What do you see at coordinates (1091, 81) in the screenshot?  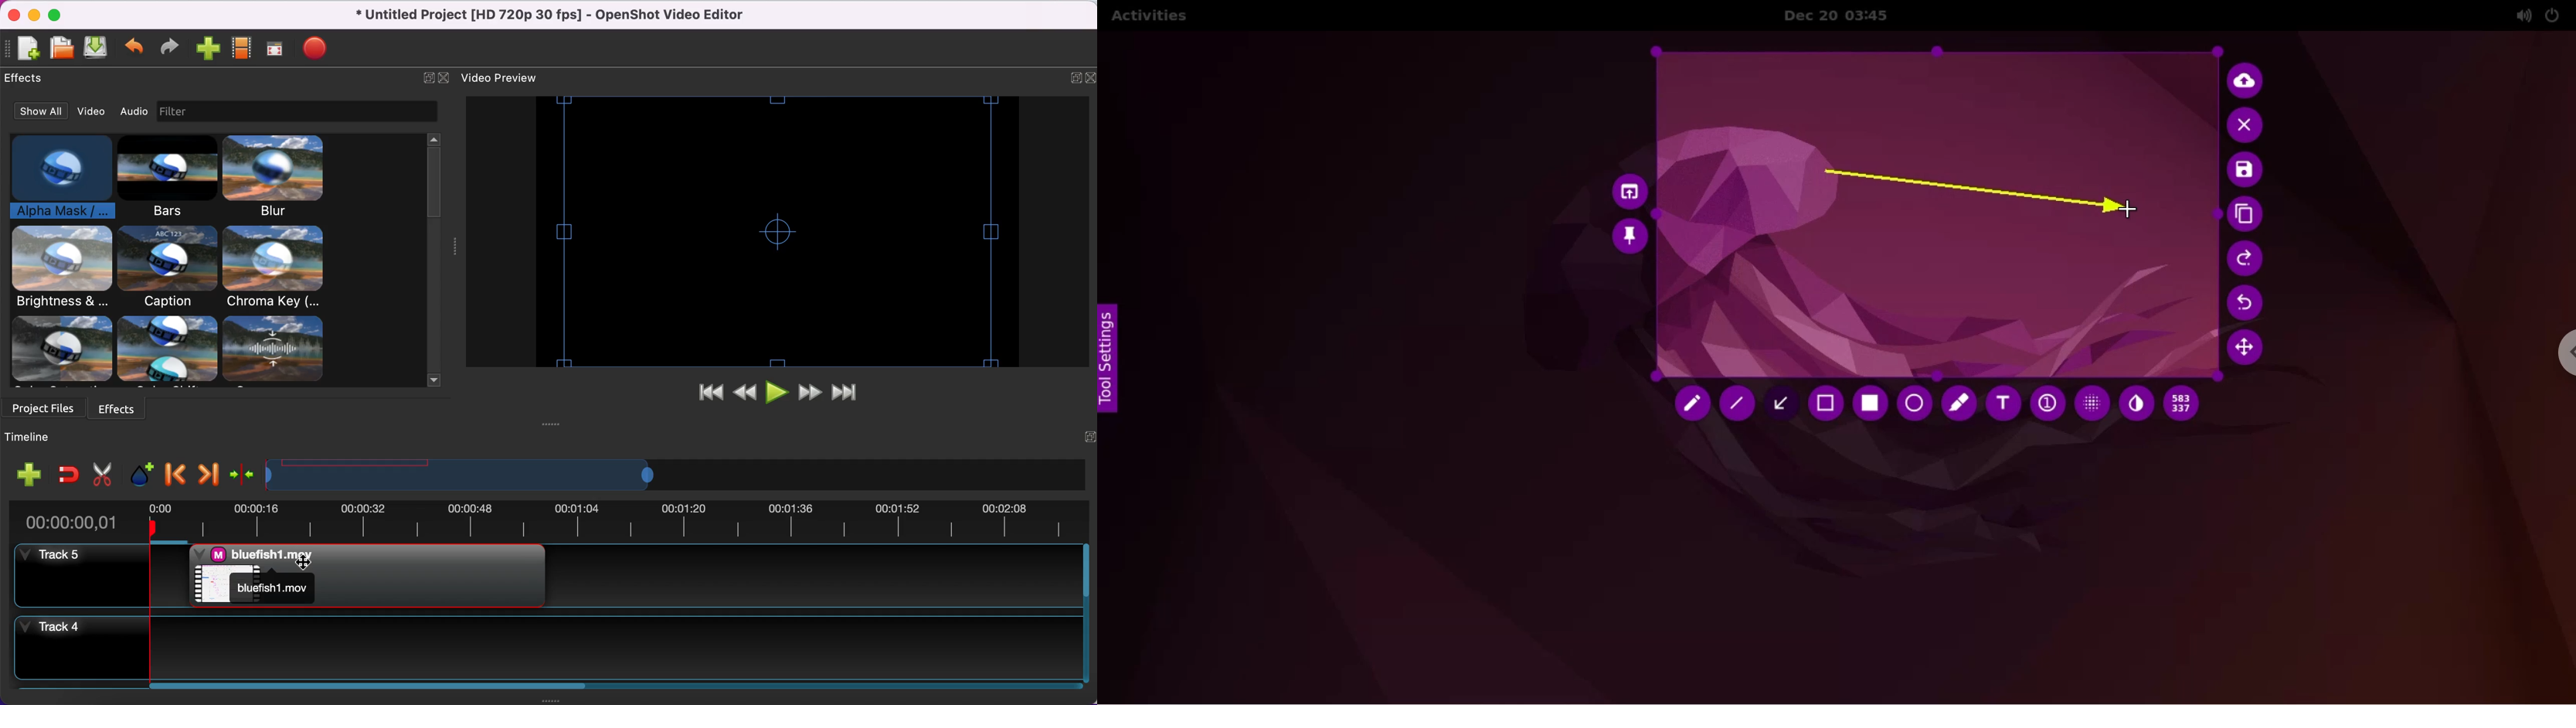 I see `close` at bounding box center [1091, 81].